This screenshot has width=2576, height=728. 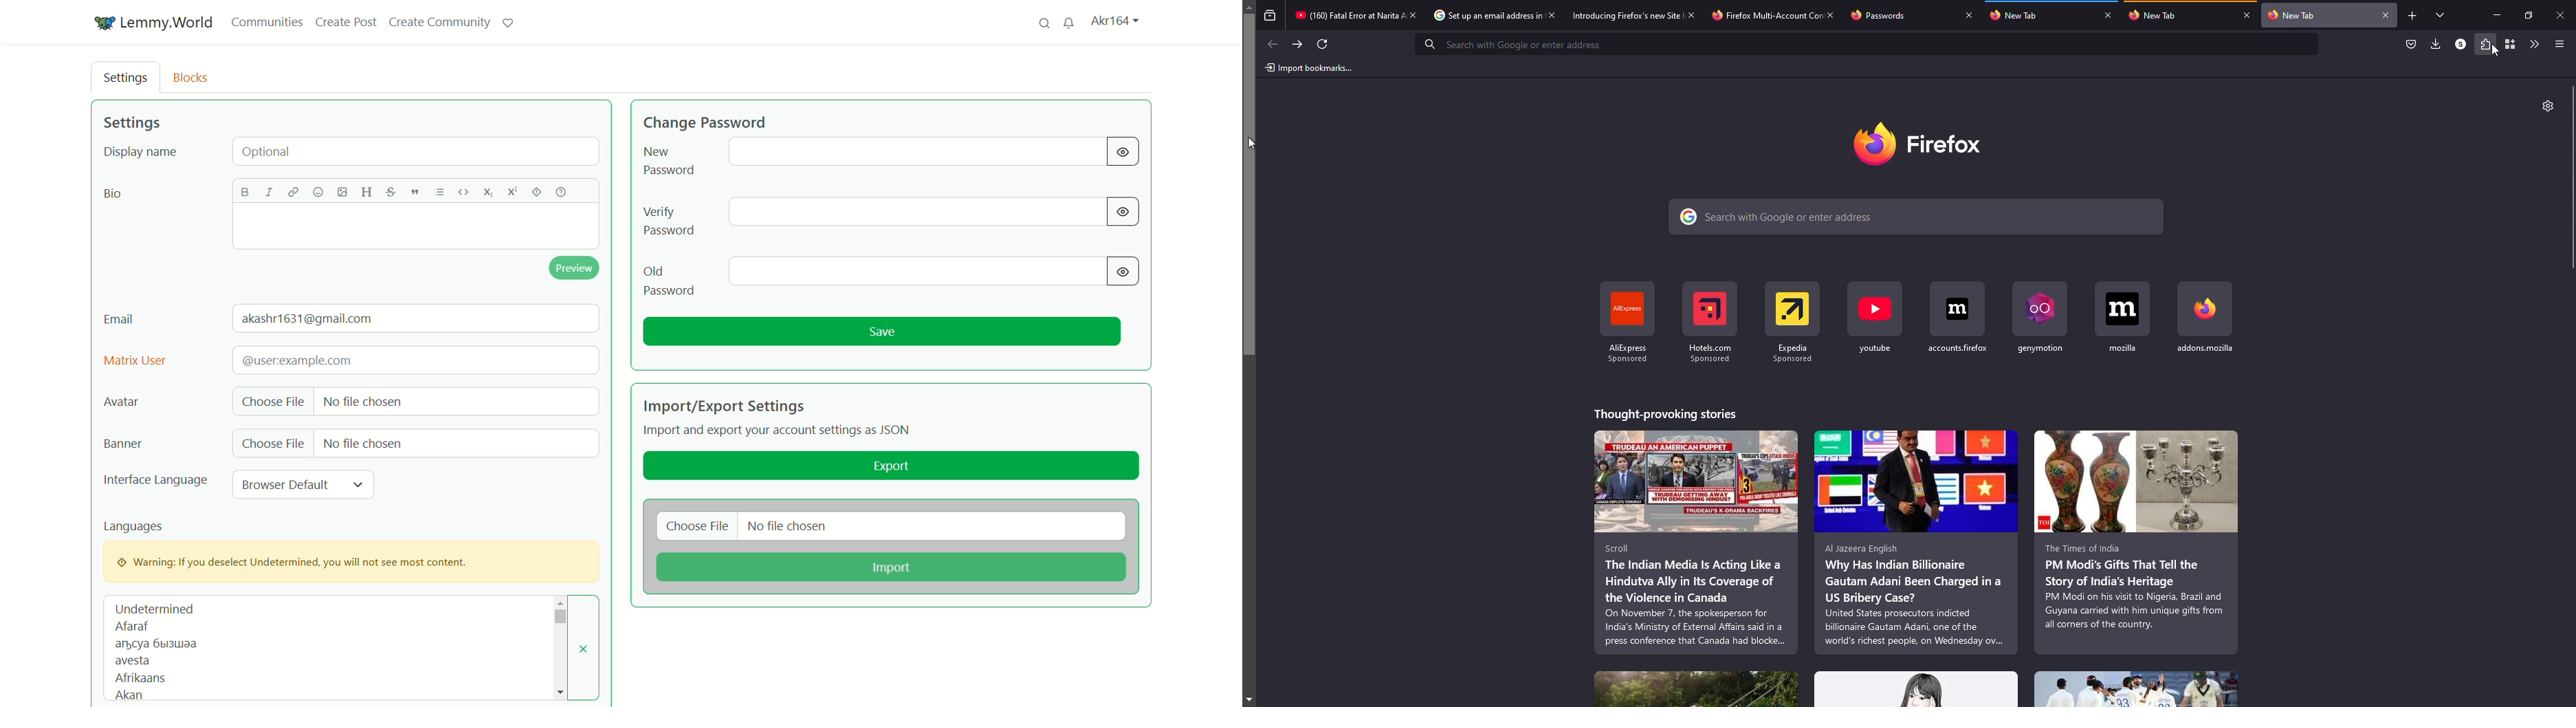 I want to click on tab, so click(x=1758, y=14).